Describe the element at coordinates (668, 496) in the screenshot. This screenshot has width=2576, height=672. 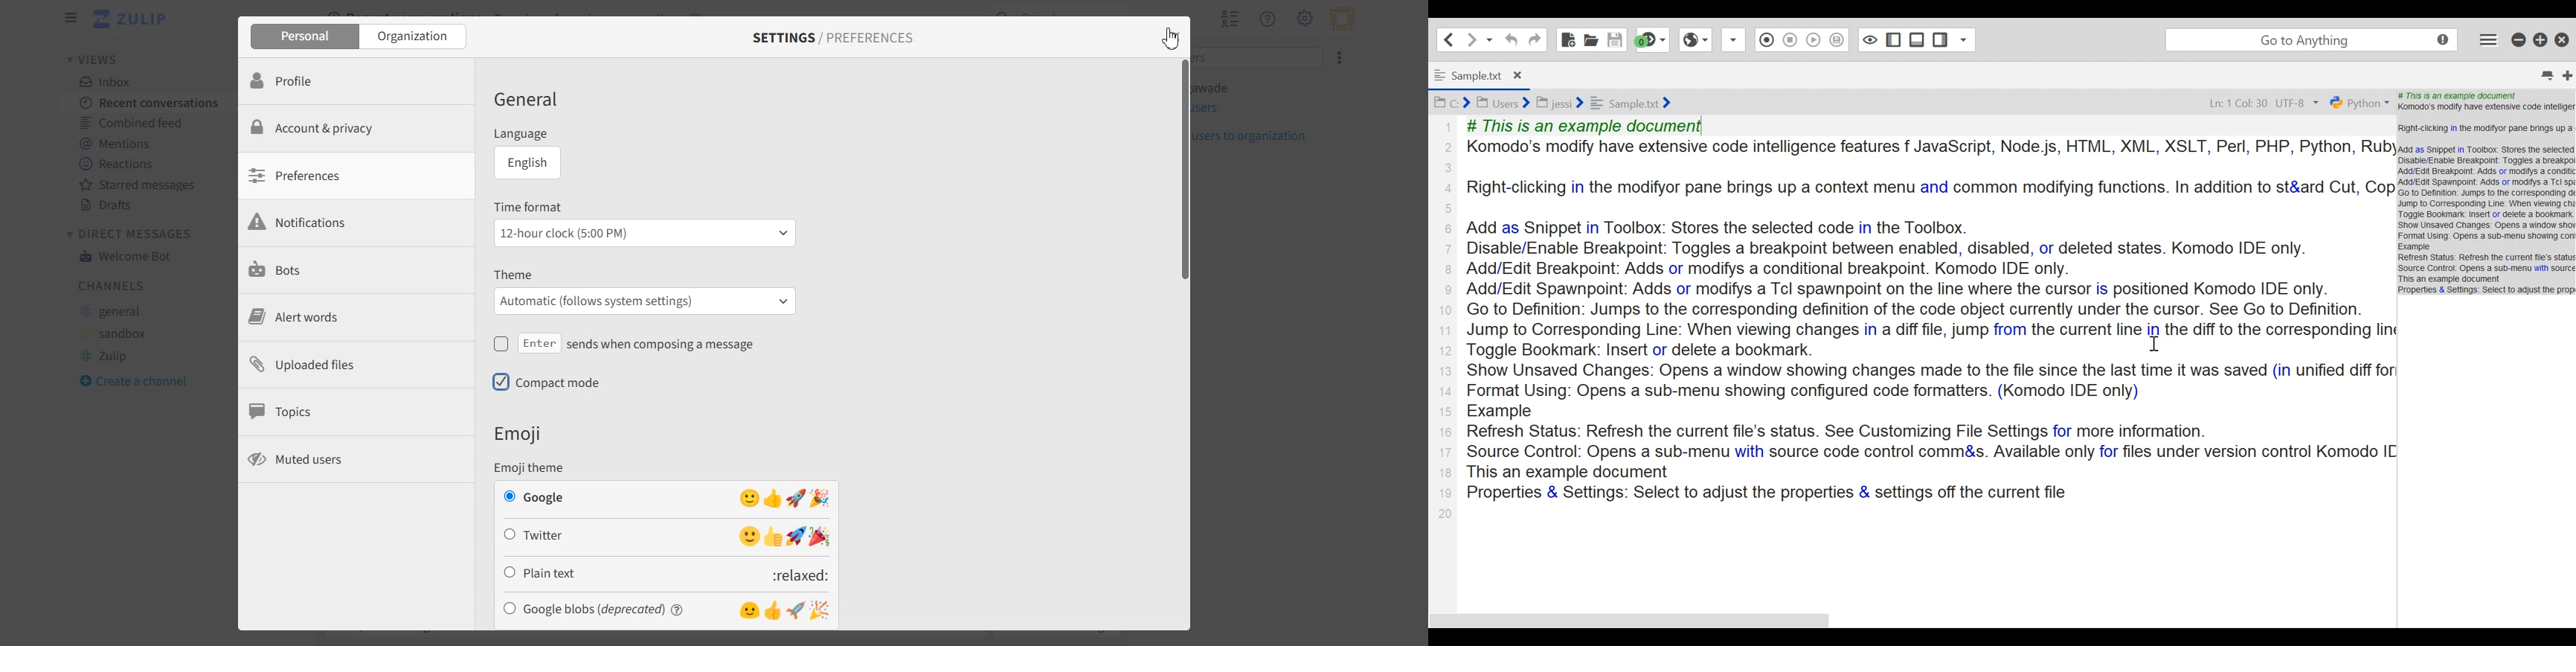
I see `Google` at that location.